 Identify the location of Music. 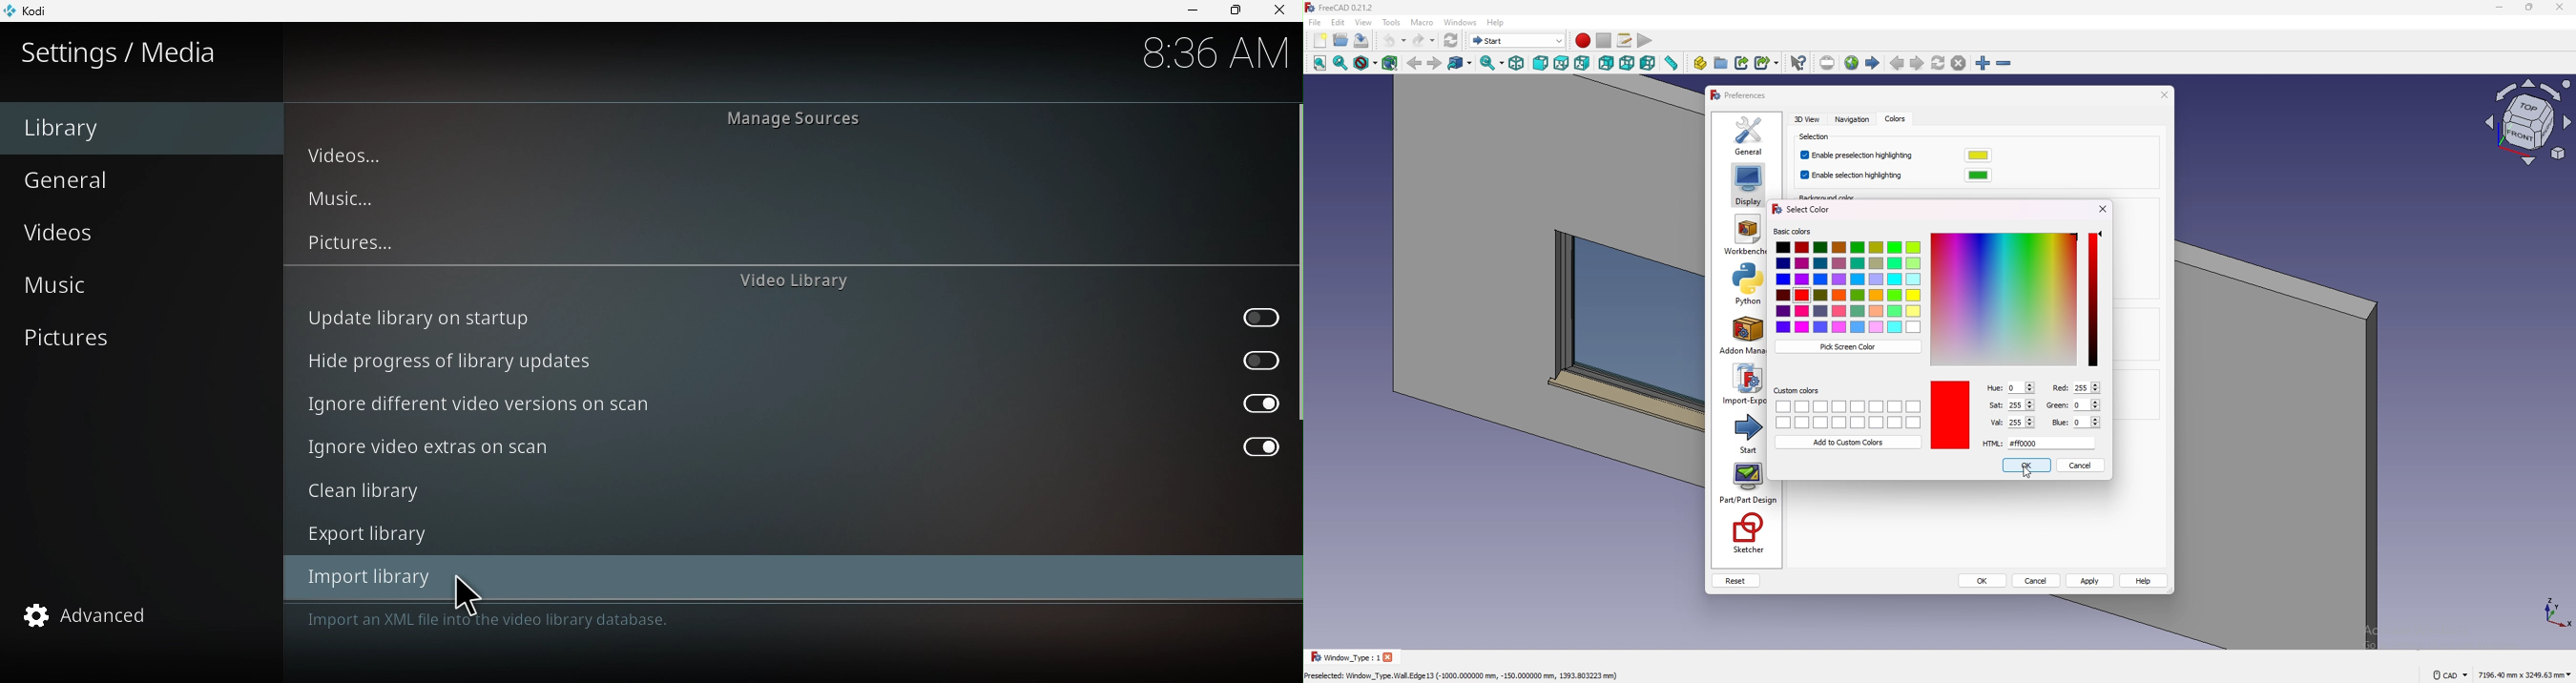
(350, 200).